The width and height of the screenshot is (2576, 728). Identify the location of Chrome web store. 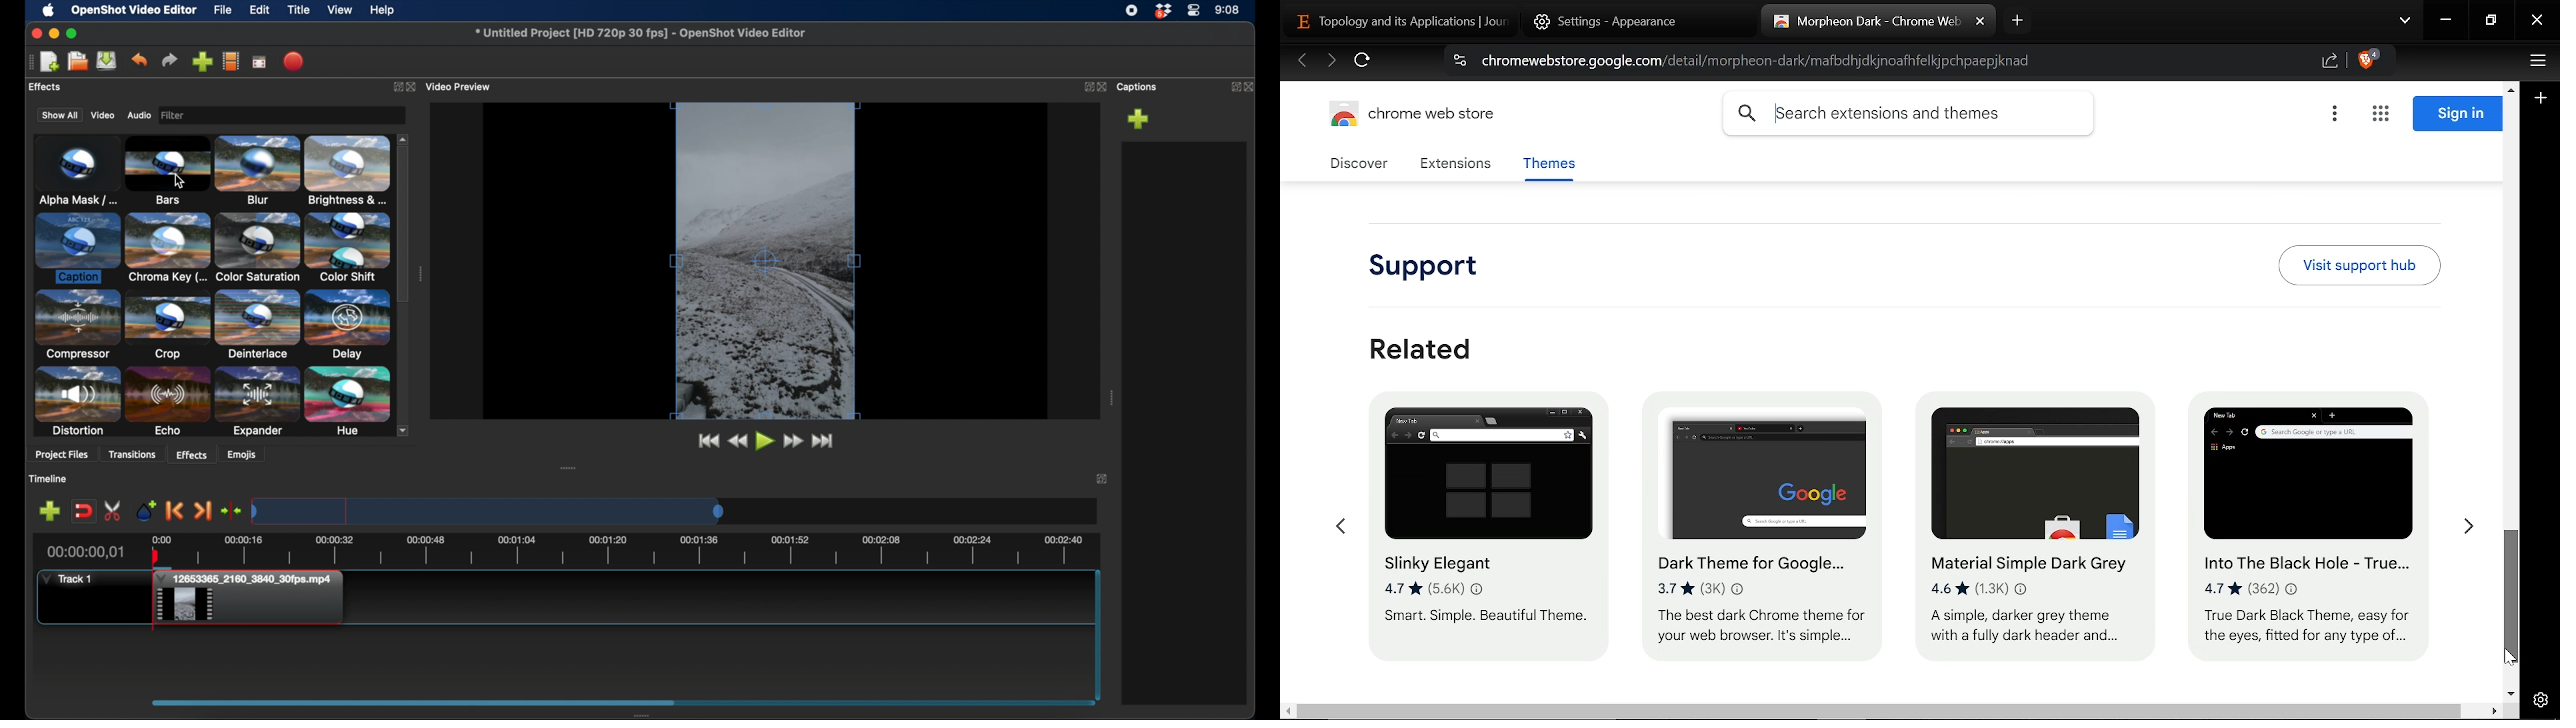
(1418, 117).